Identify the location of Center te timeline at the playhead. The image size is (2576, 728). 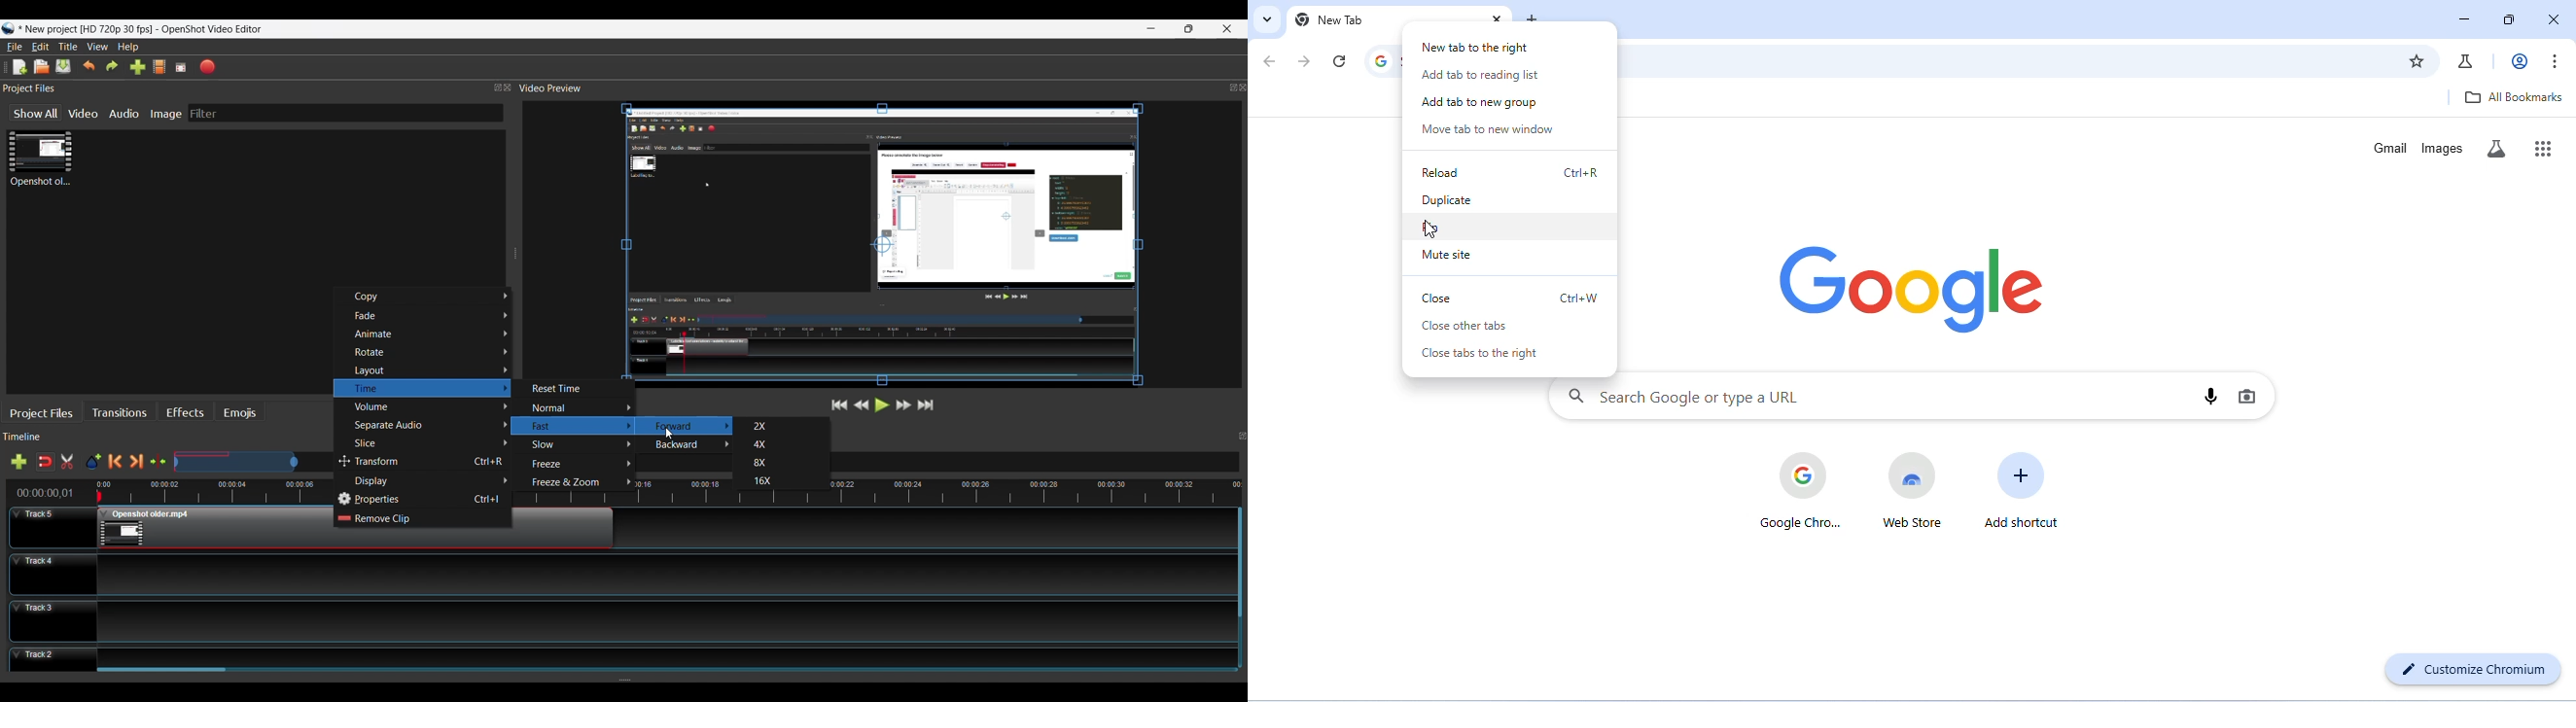
(159, 462).